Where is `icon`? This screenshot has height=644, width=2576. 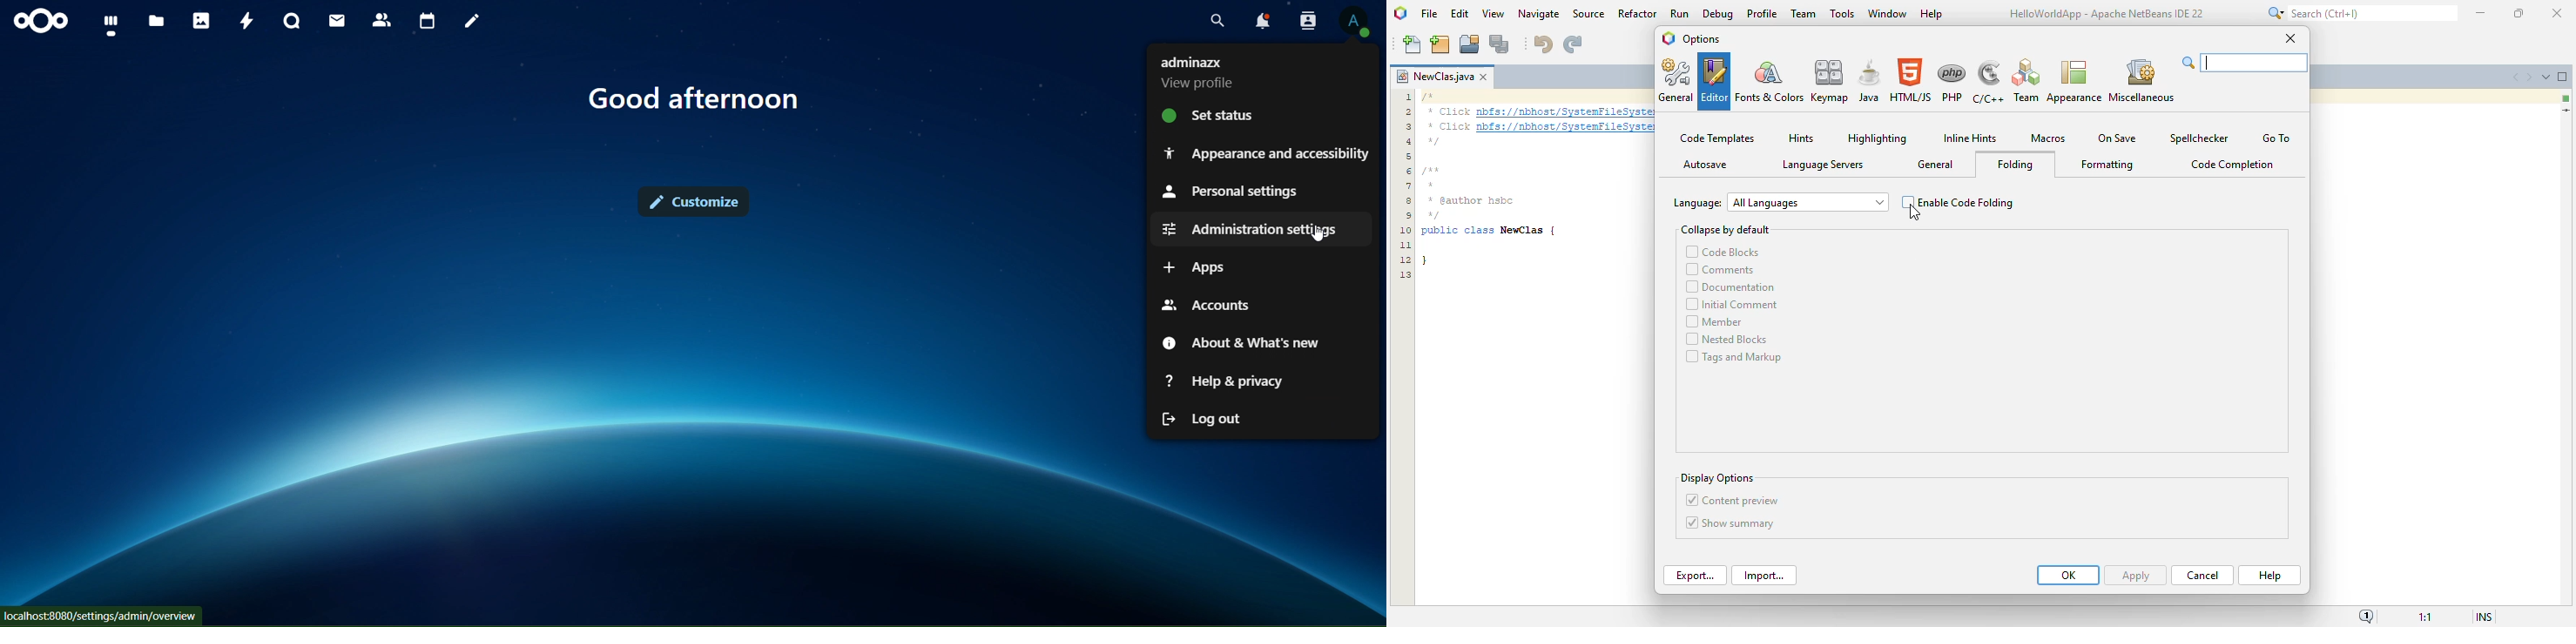 icon is located at coordinates (40, 21).